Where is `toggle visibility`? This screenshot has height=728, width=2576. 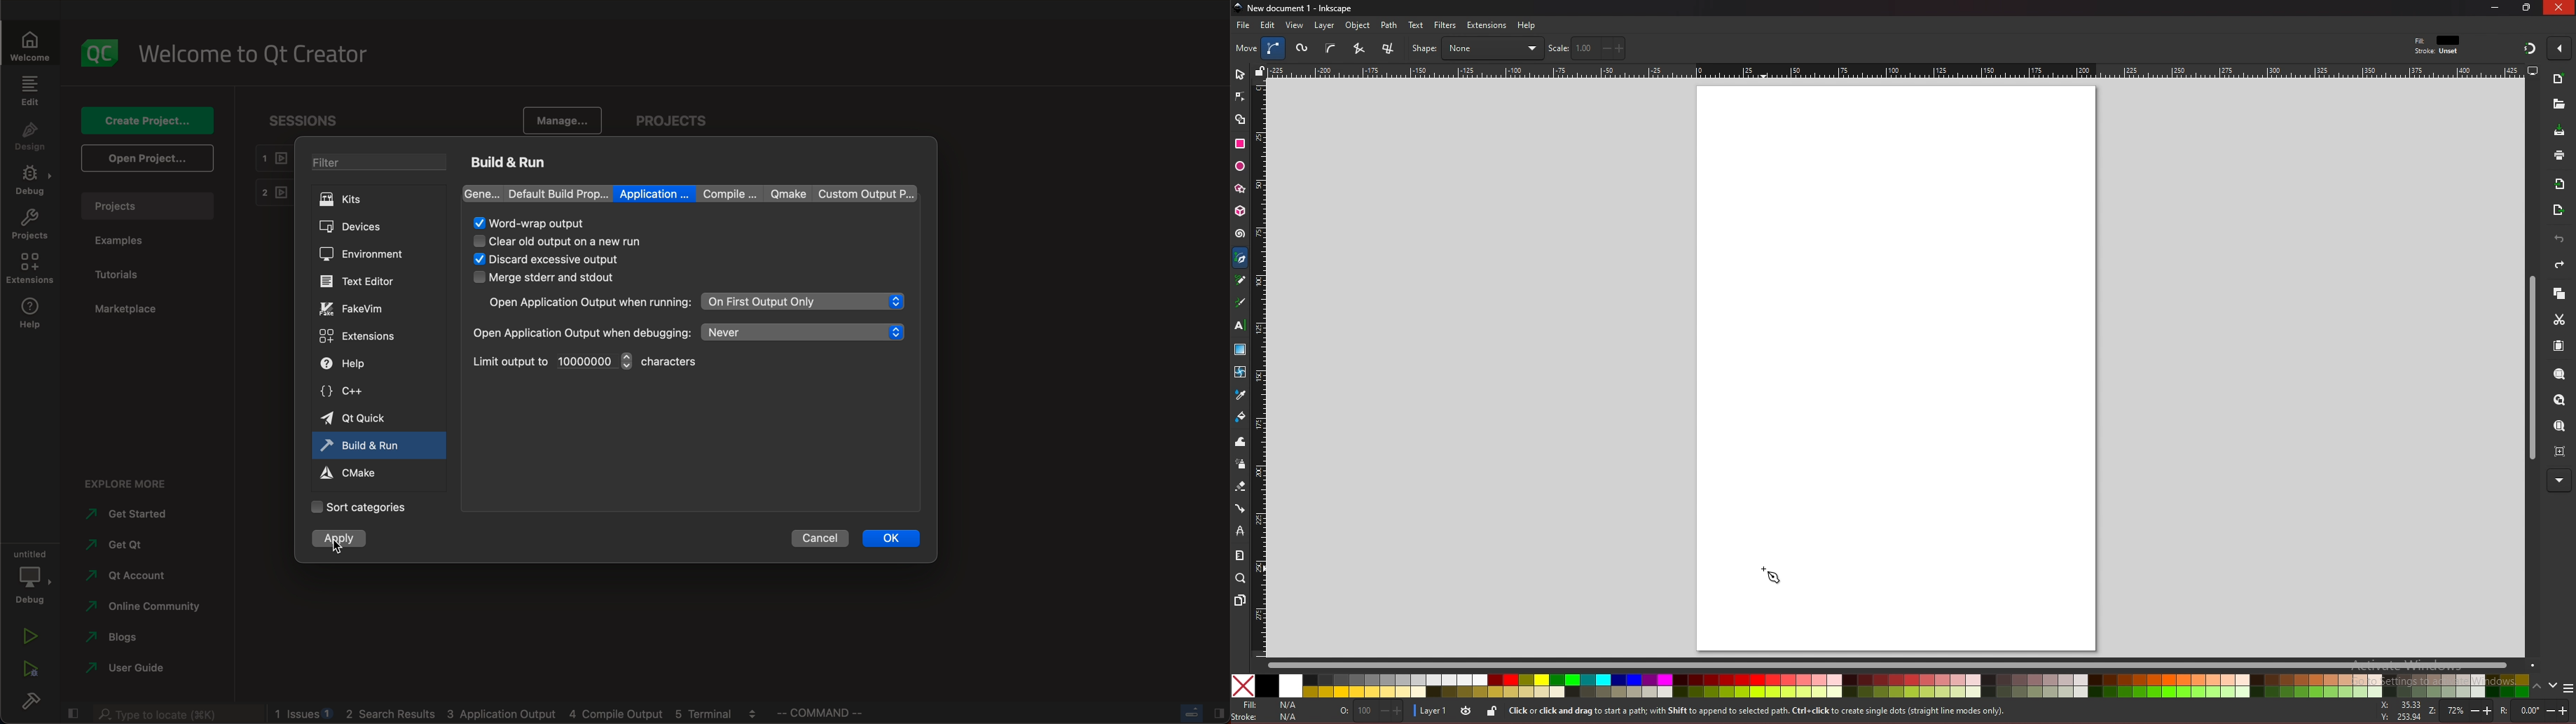 toggle visibility is located at coordinates (1466, 711).